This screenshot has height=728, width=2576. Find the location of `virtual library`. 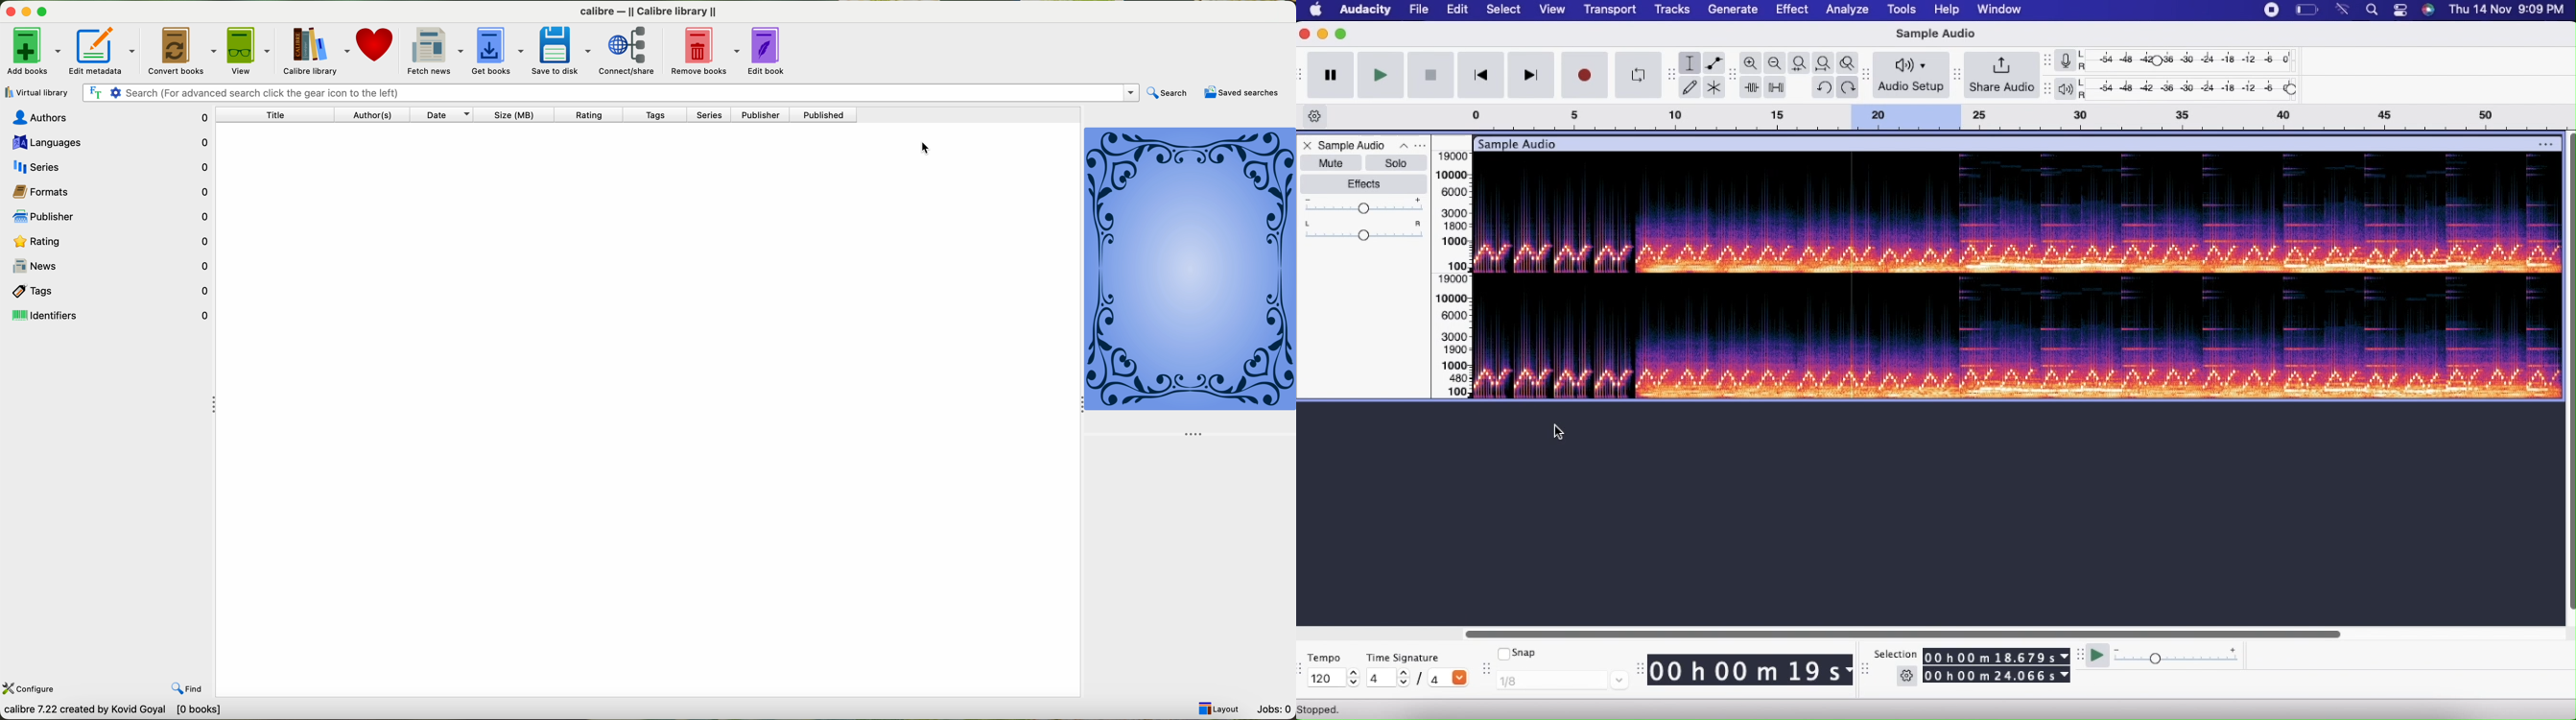

virtual library is located at coordinates (36, 93).